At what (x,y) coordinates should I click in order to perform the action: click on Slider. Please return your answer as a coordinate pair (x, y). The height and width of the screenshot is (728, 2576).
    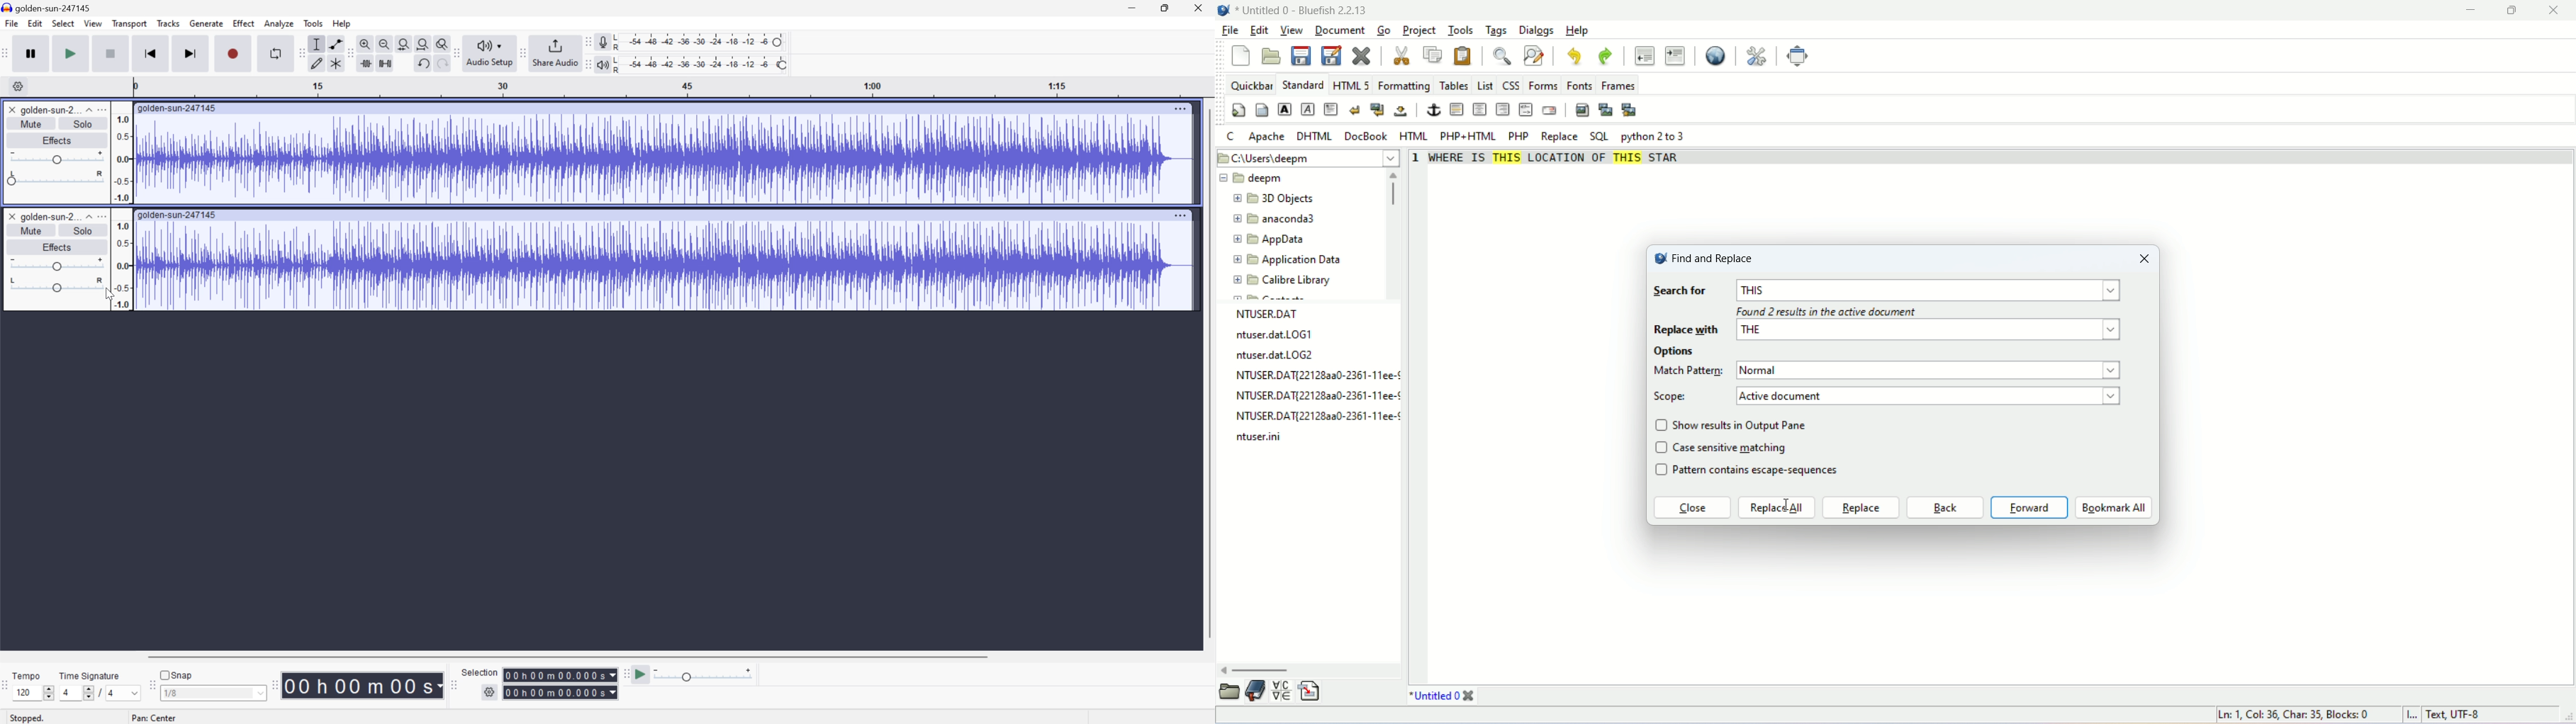
    Looking at the image, I should click on (57, 285).